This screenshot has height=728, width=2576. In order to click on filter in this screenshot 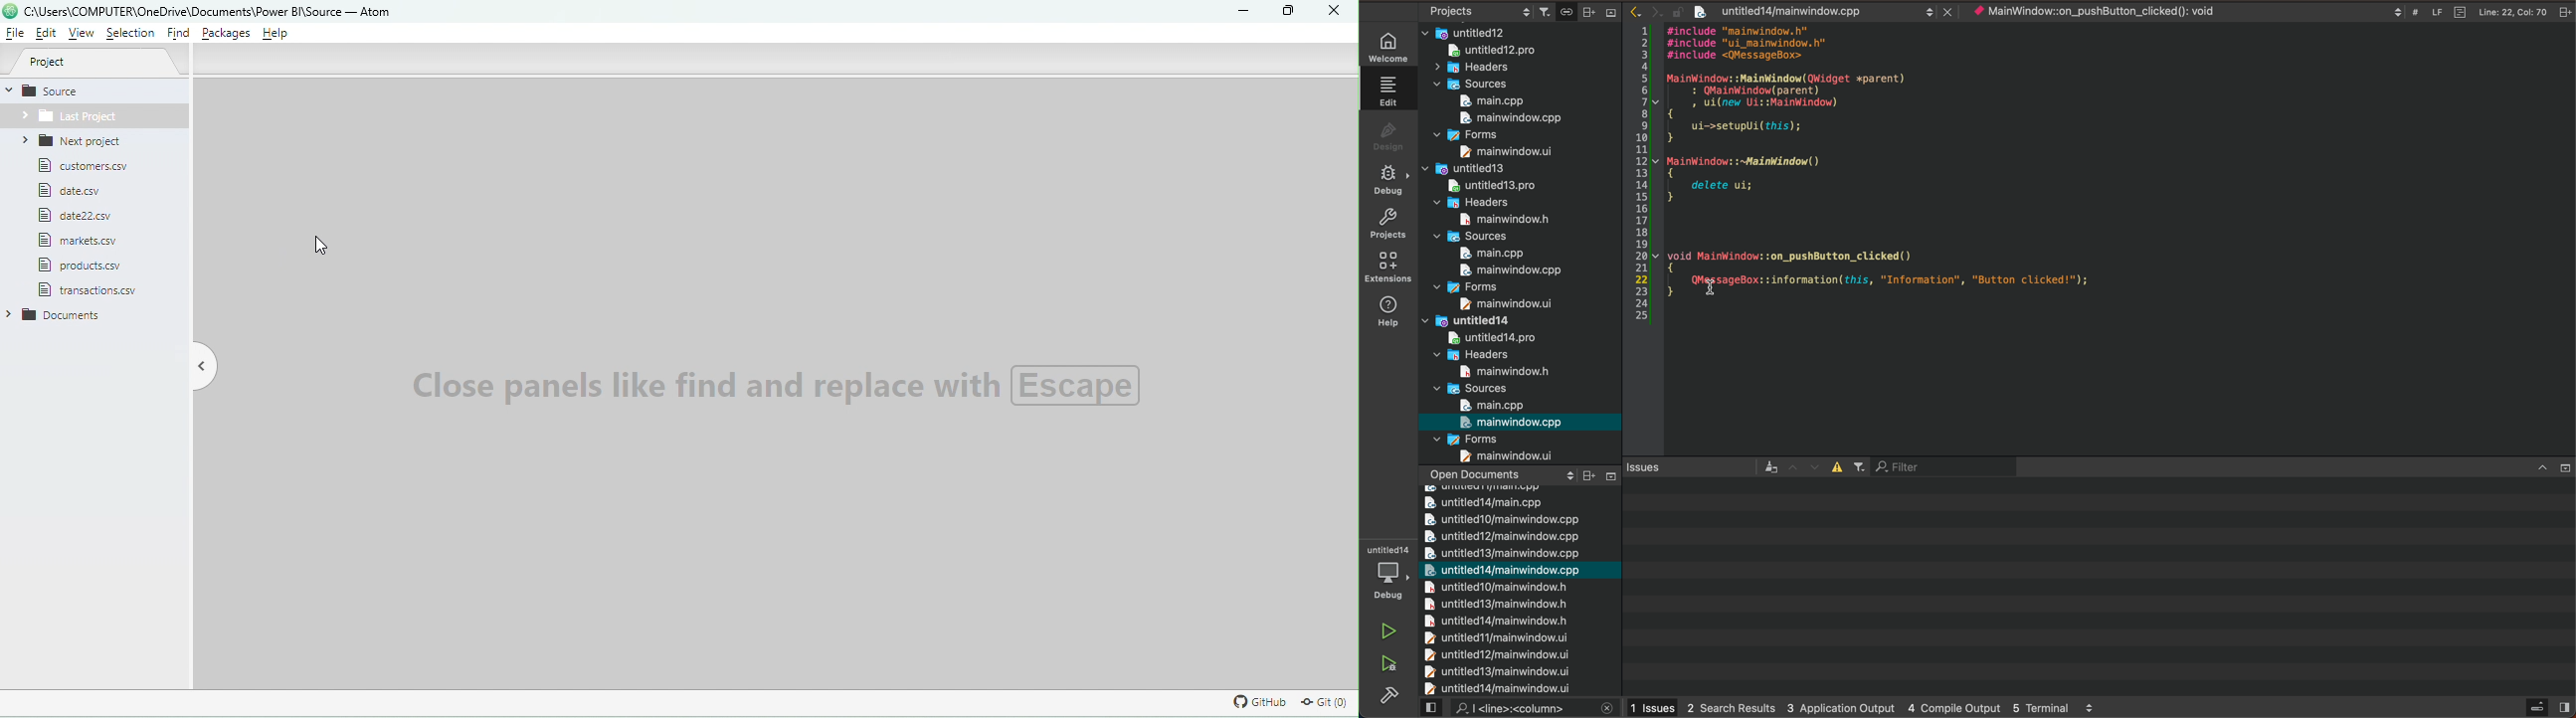, I will do `click(1943, 466)`.